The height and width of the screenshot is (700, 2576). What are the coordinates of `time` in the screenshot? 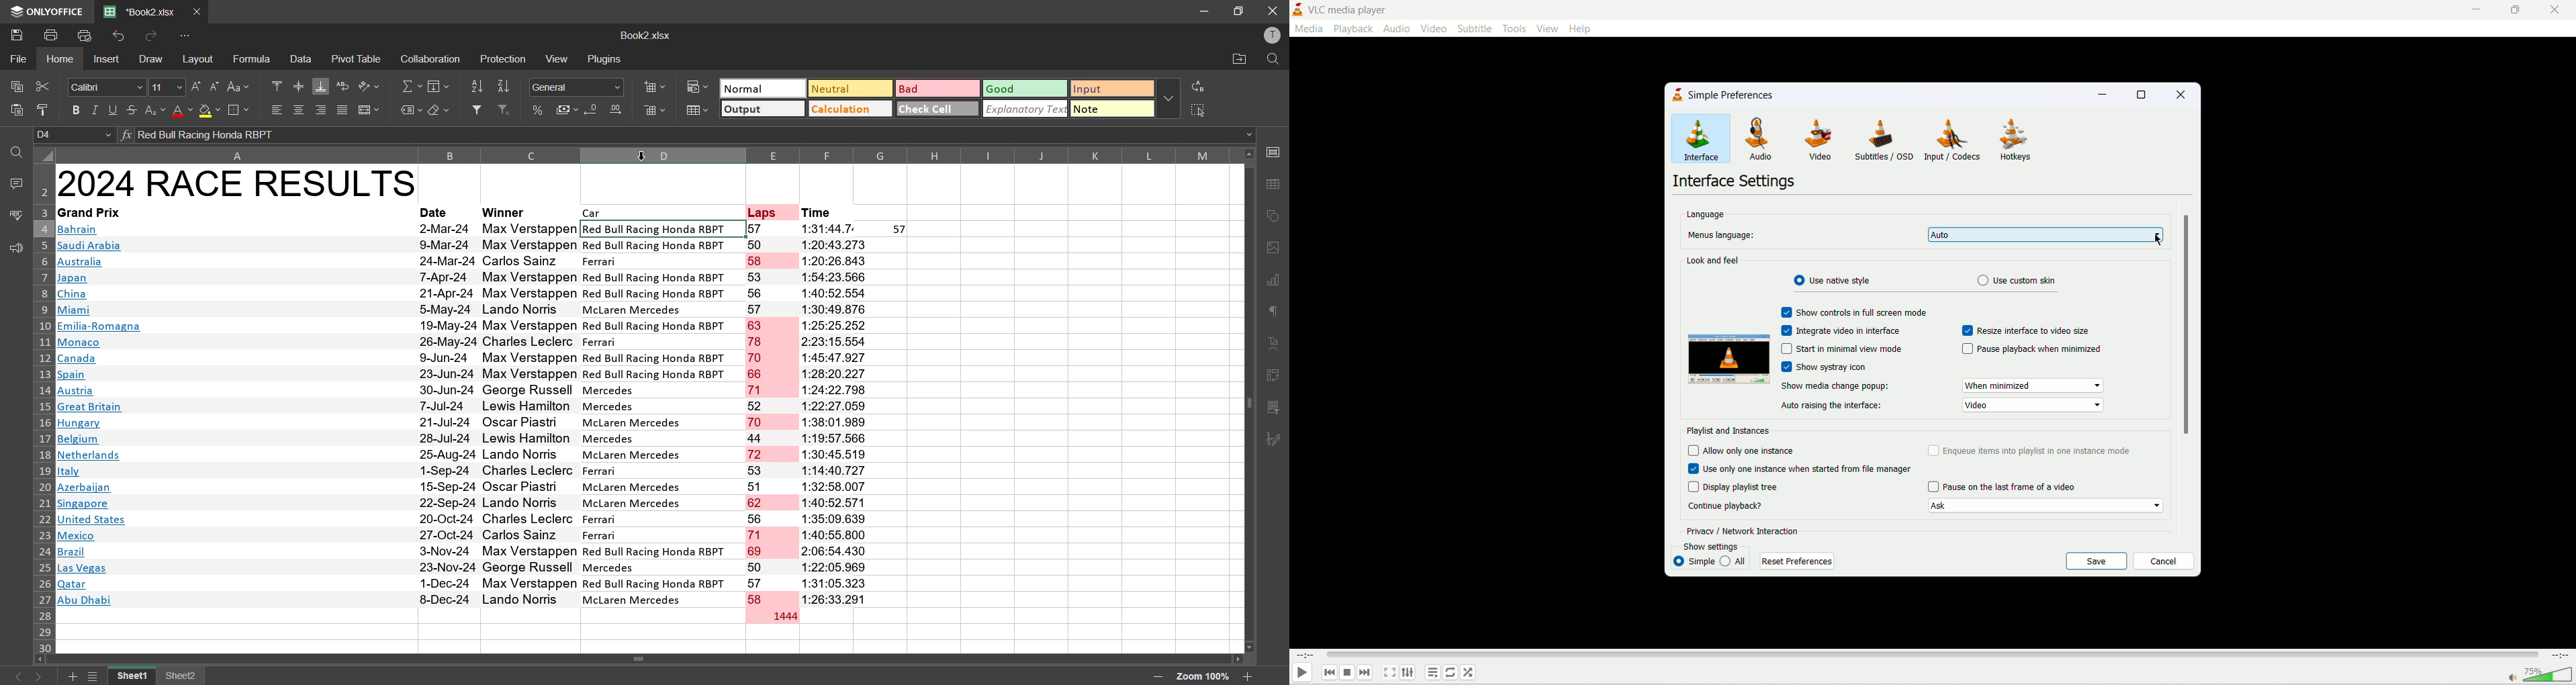 It's located at (818, 214).